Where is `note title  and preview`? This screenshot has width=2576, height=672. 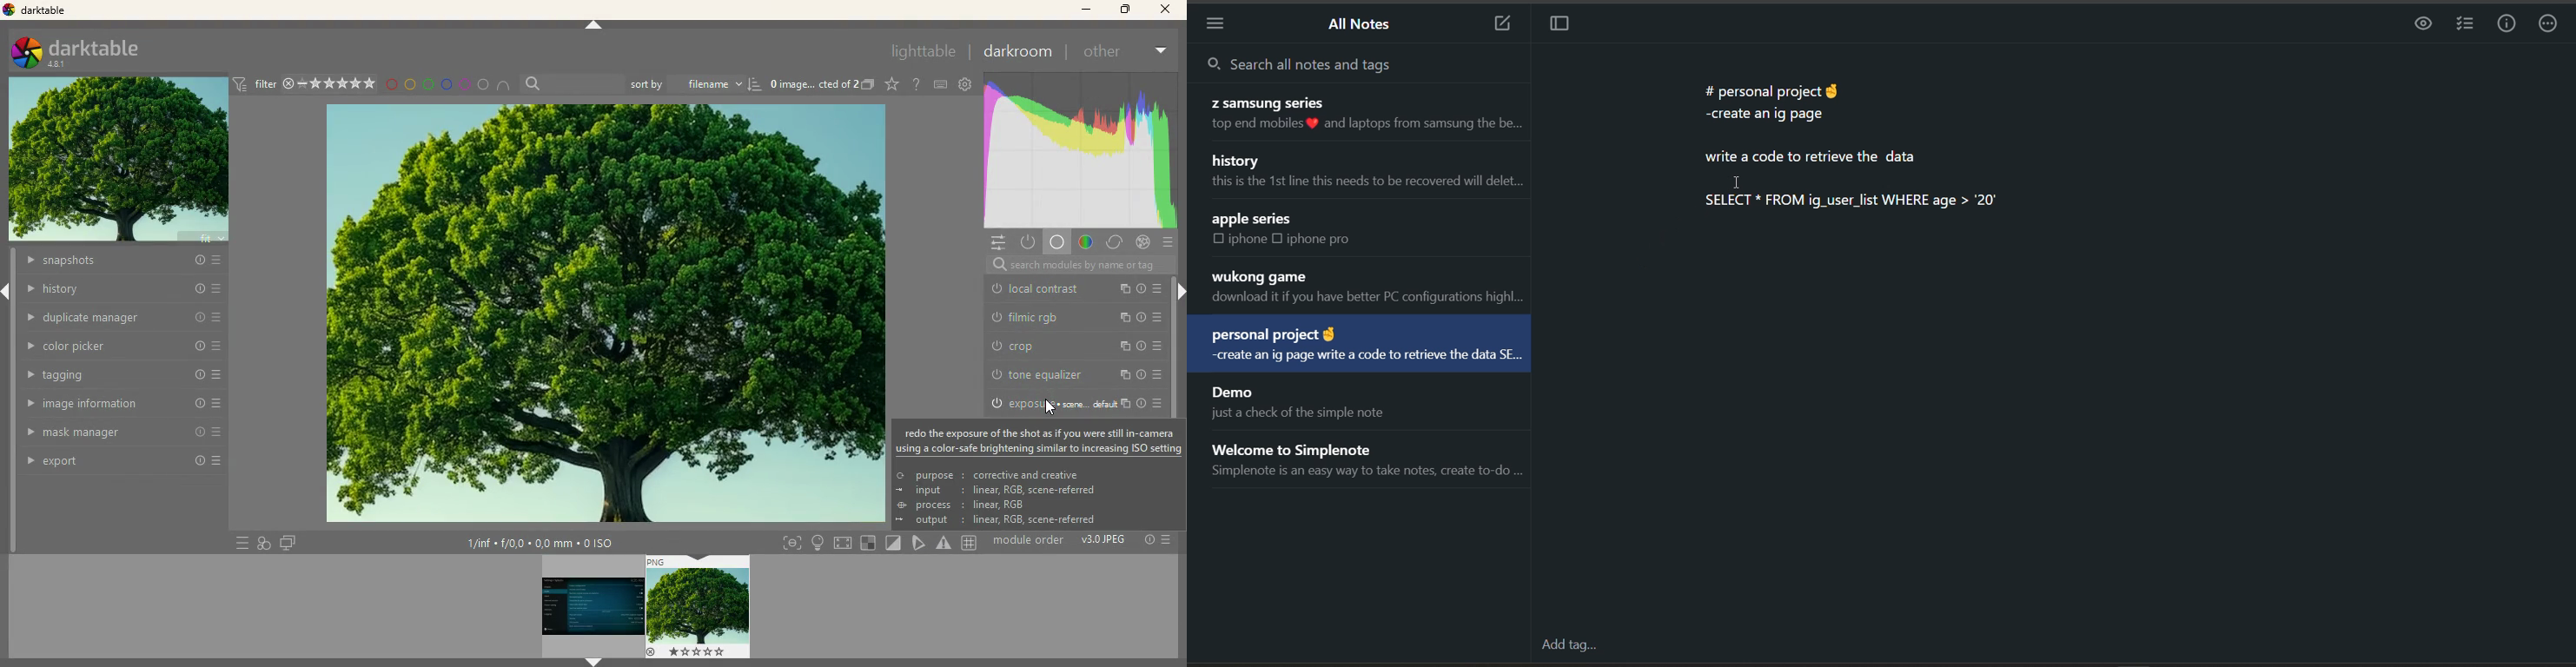 note title  and preview is located at coordinates (1337, 229).